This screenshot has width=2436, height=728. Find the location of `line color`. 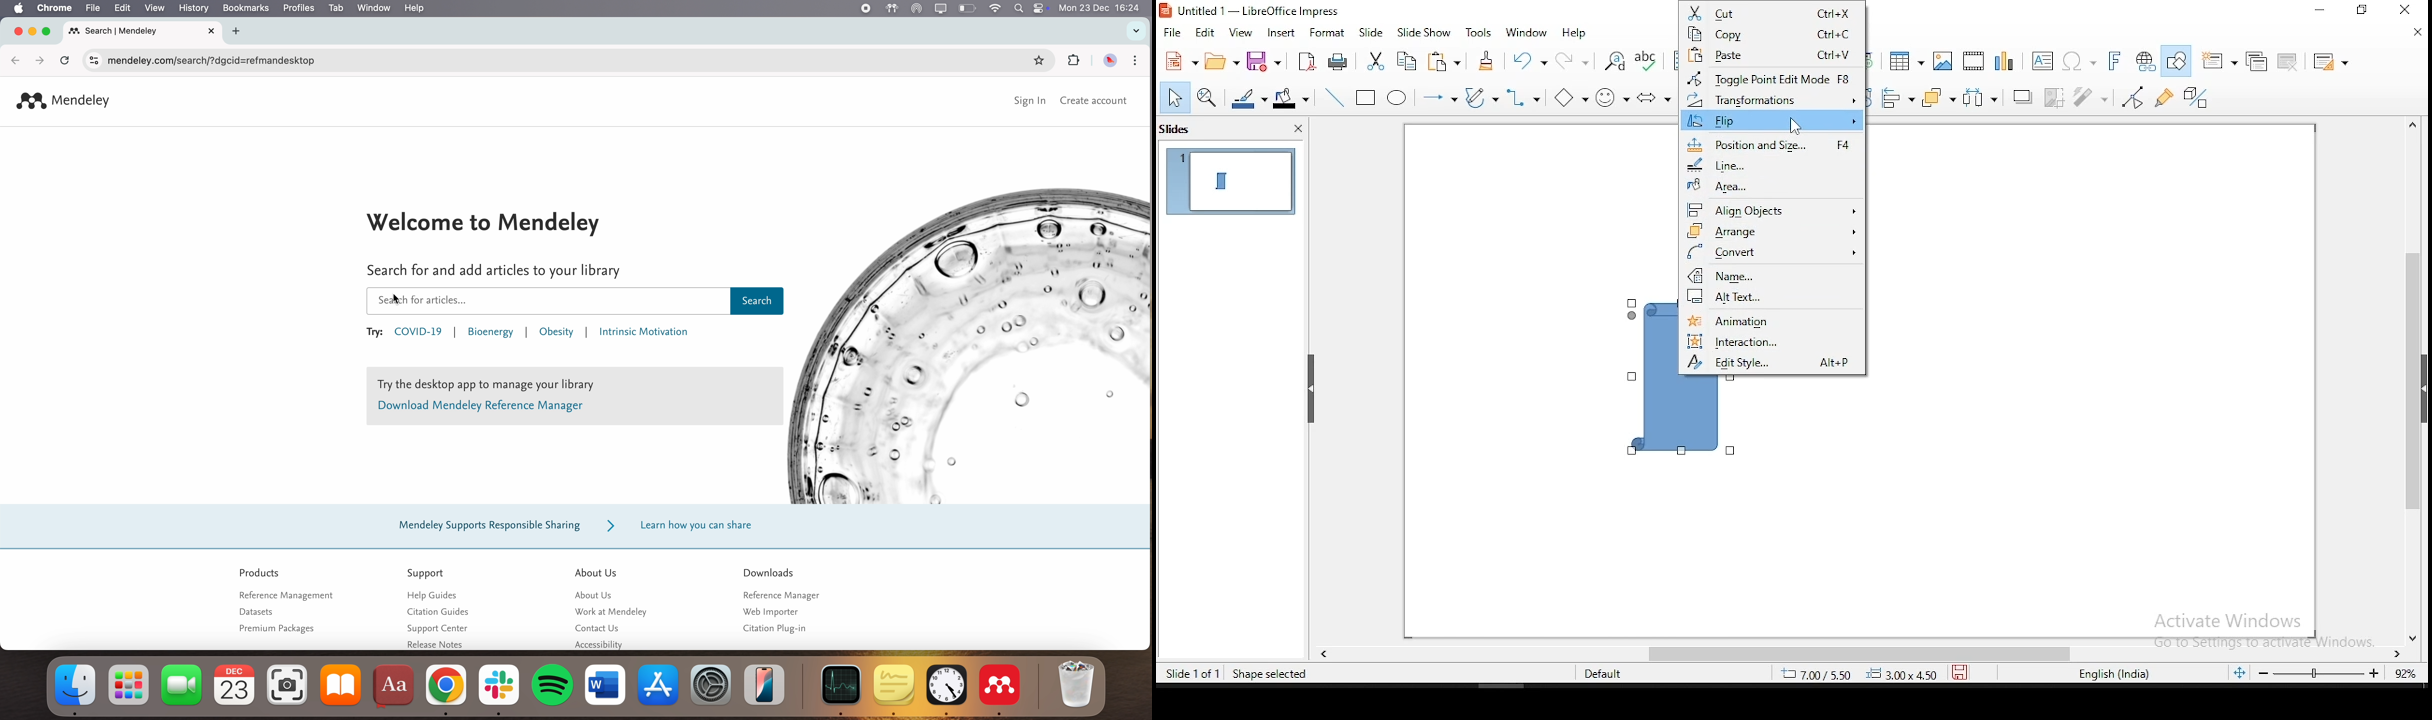

line color is located at coordinates (1250, 97).